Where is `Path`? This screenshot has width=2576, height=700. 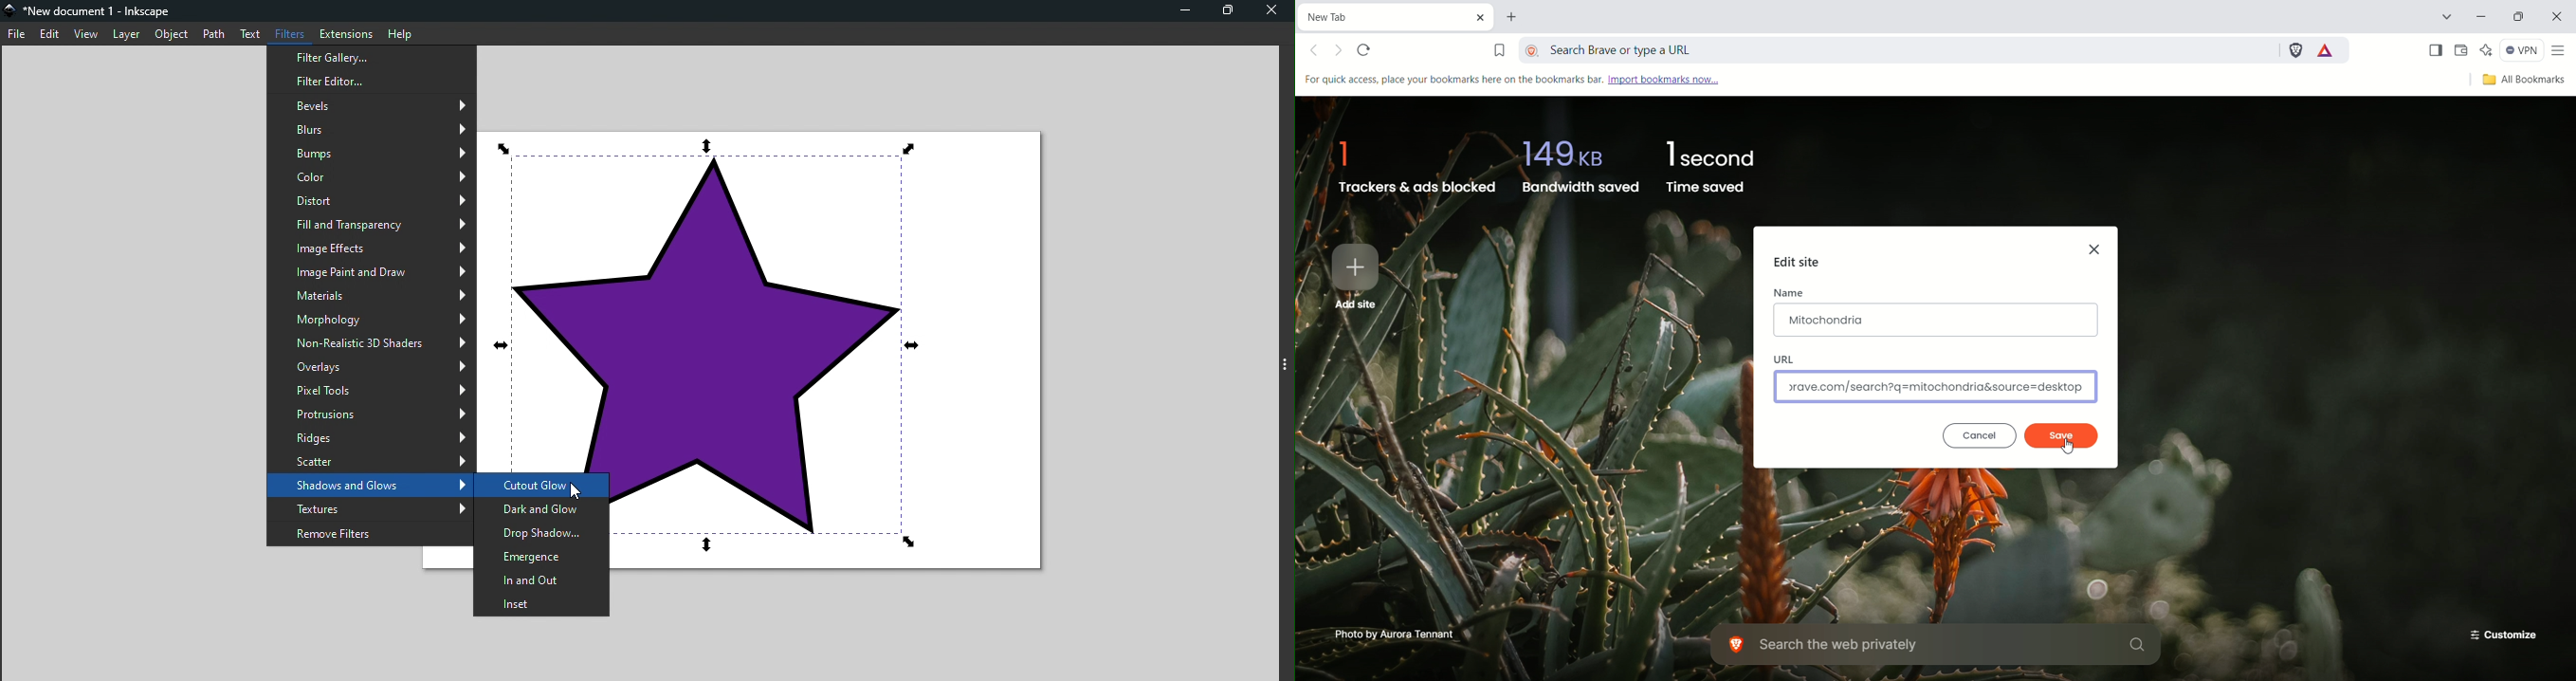 Path is located at coordinates (215, 32).